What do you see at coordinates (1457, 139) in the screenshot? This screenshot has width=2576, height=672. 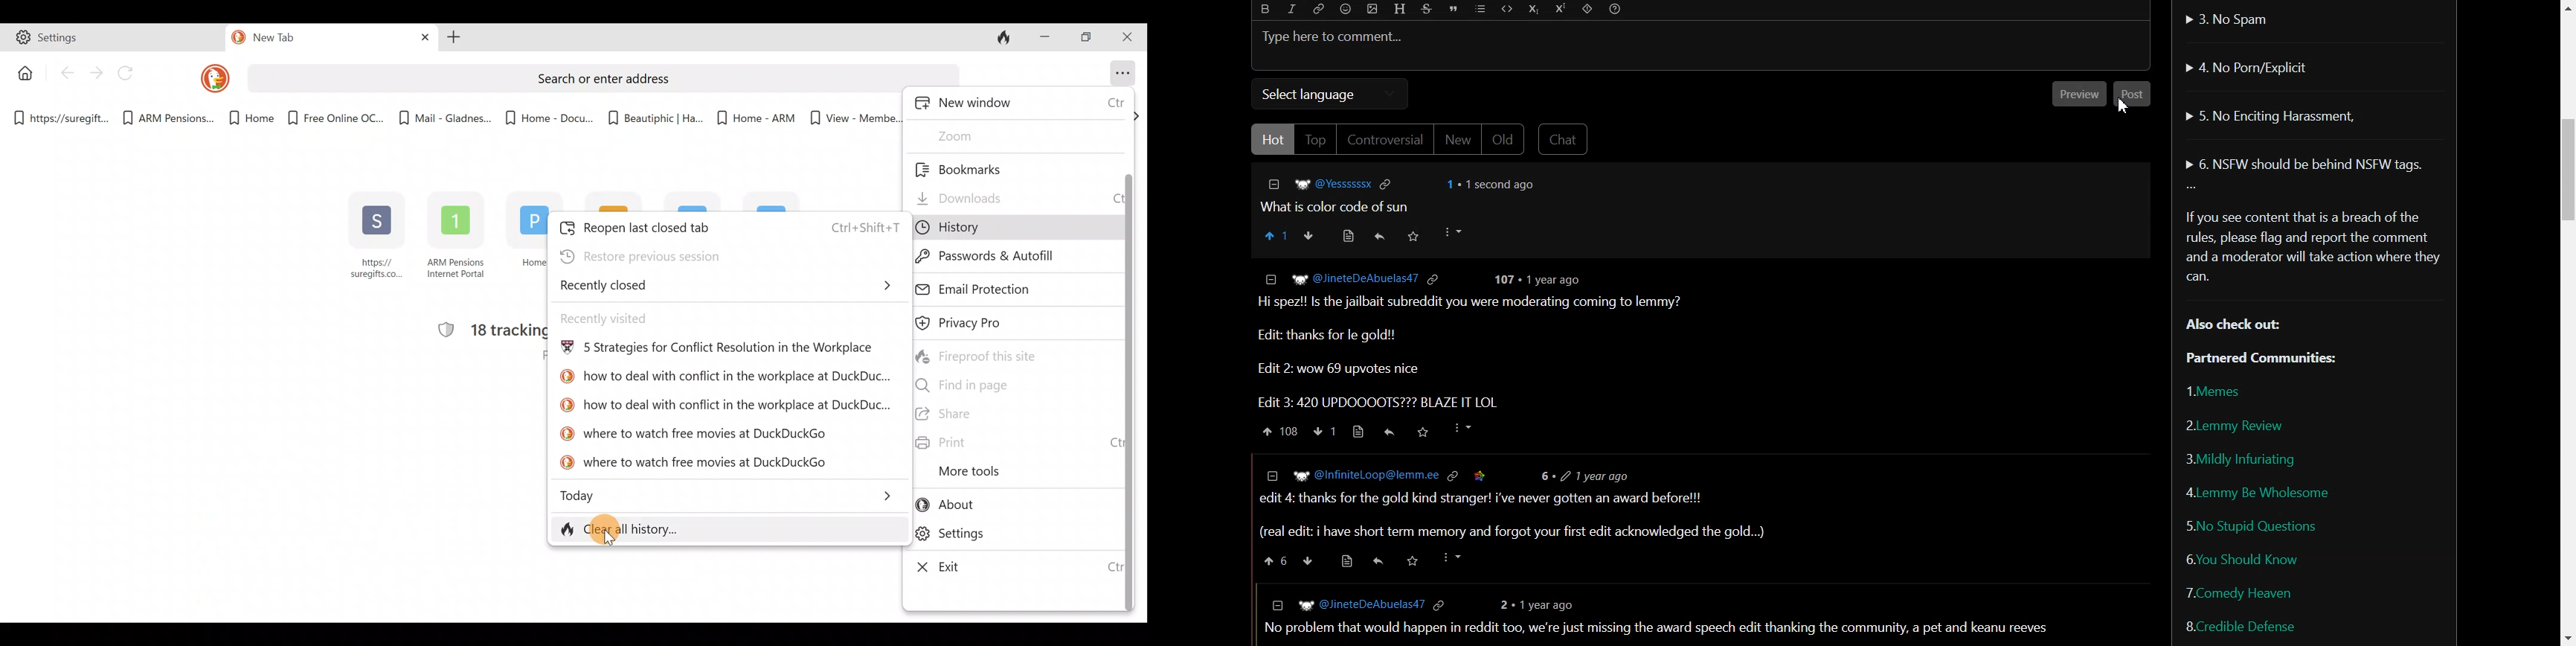 I see `New` at bounding box center [1457, 139].